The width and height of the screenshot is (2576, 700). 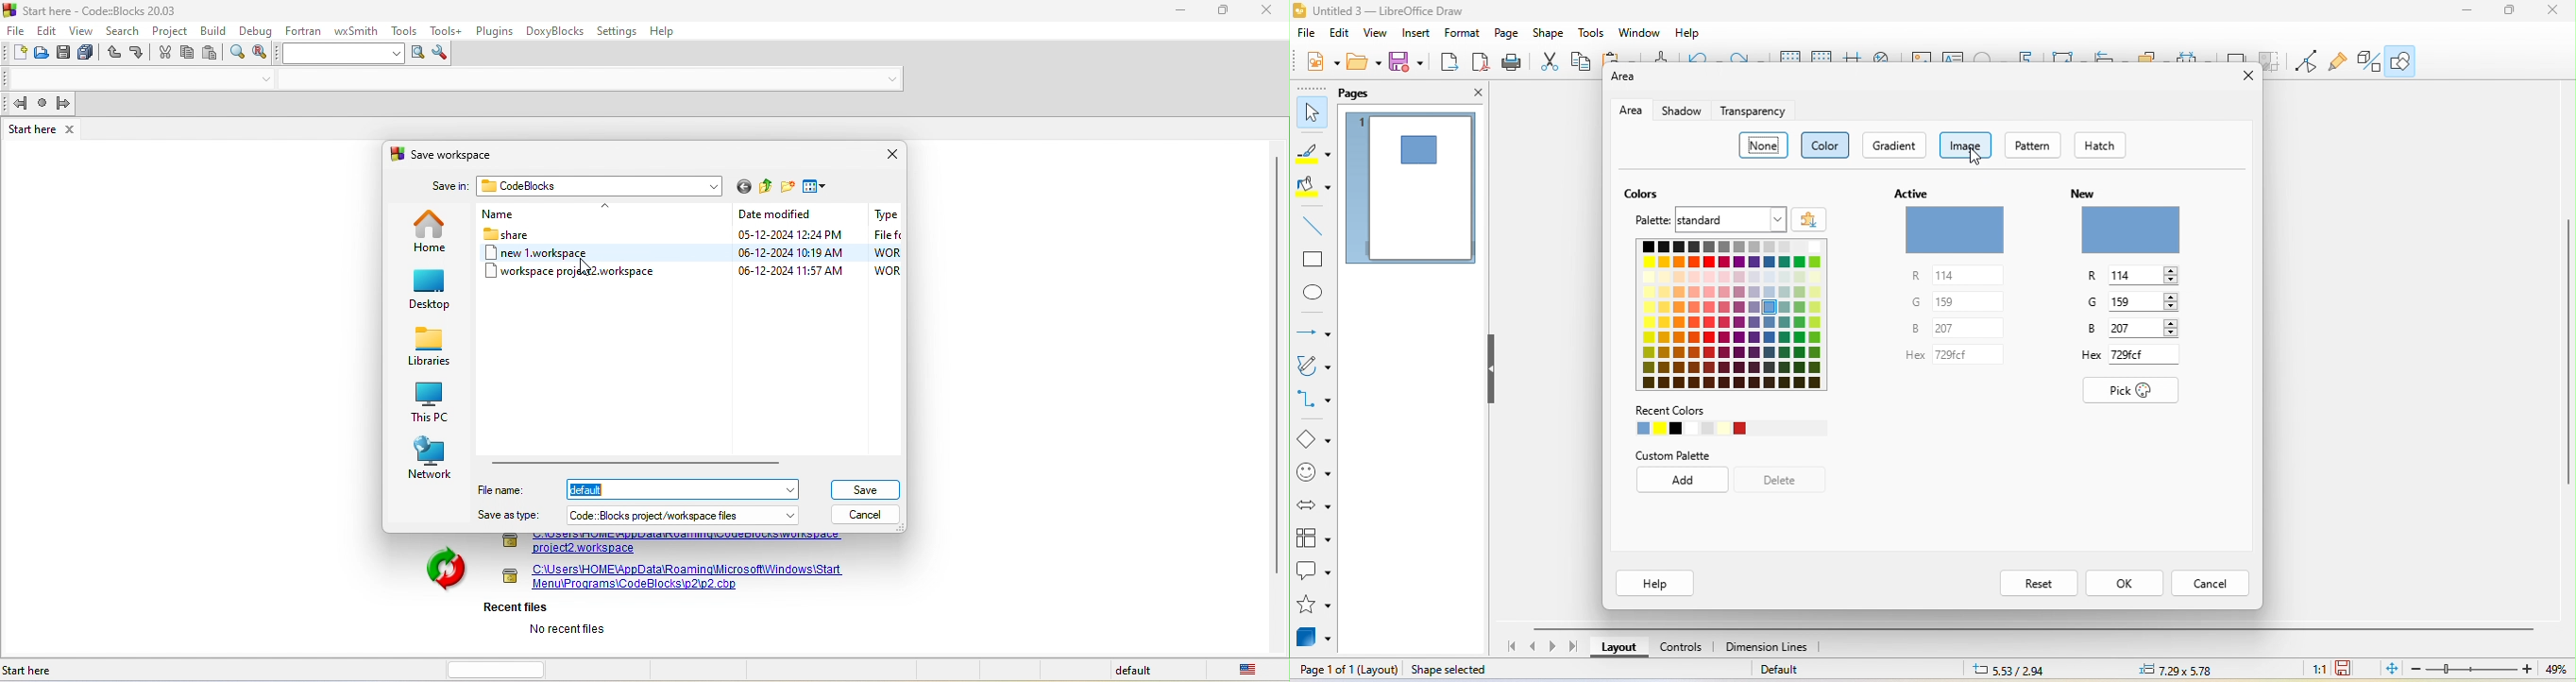 What do you see at coordinates (1594, 34) in the screenshot?
I see `tools` at bounding box center [1594, 34].